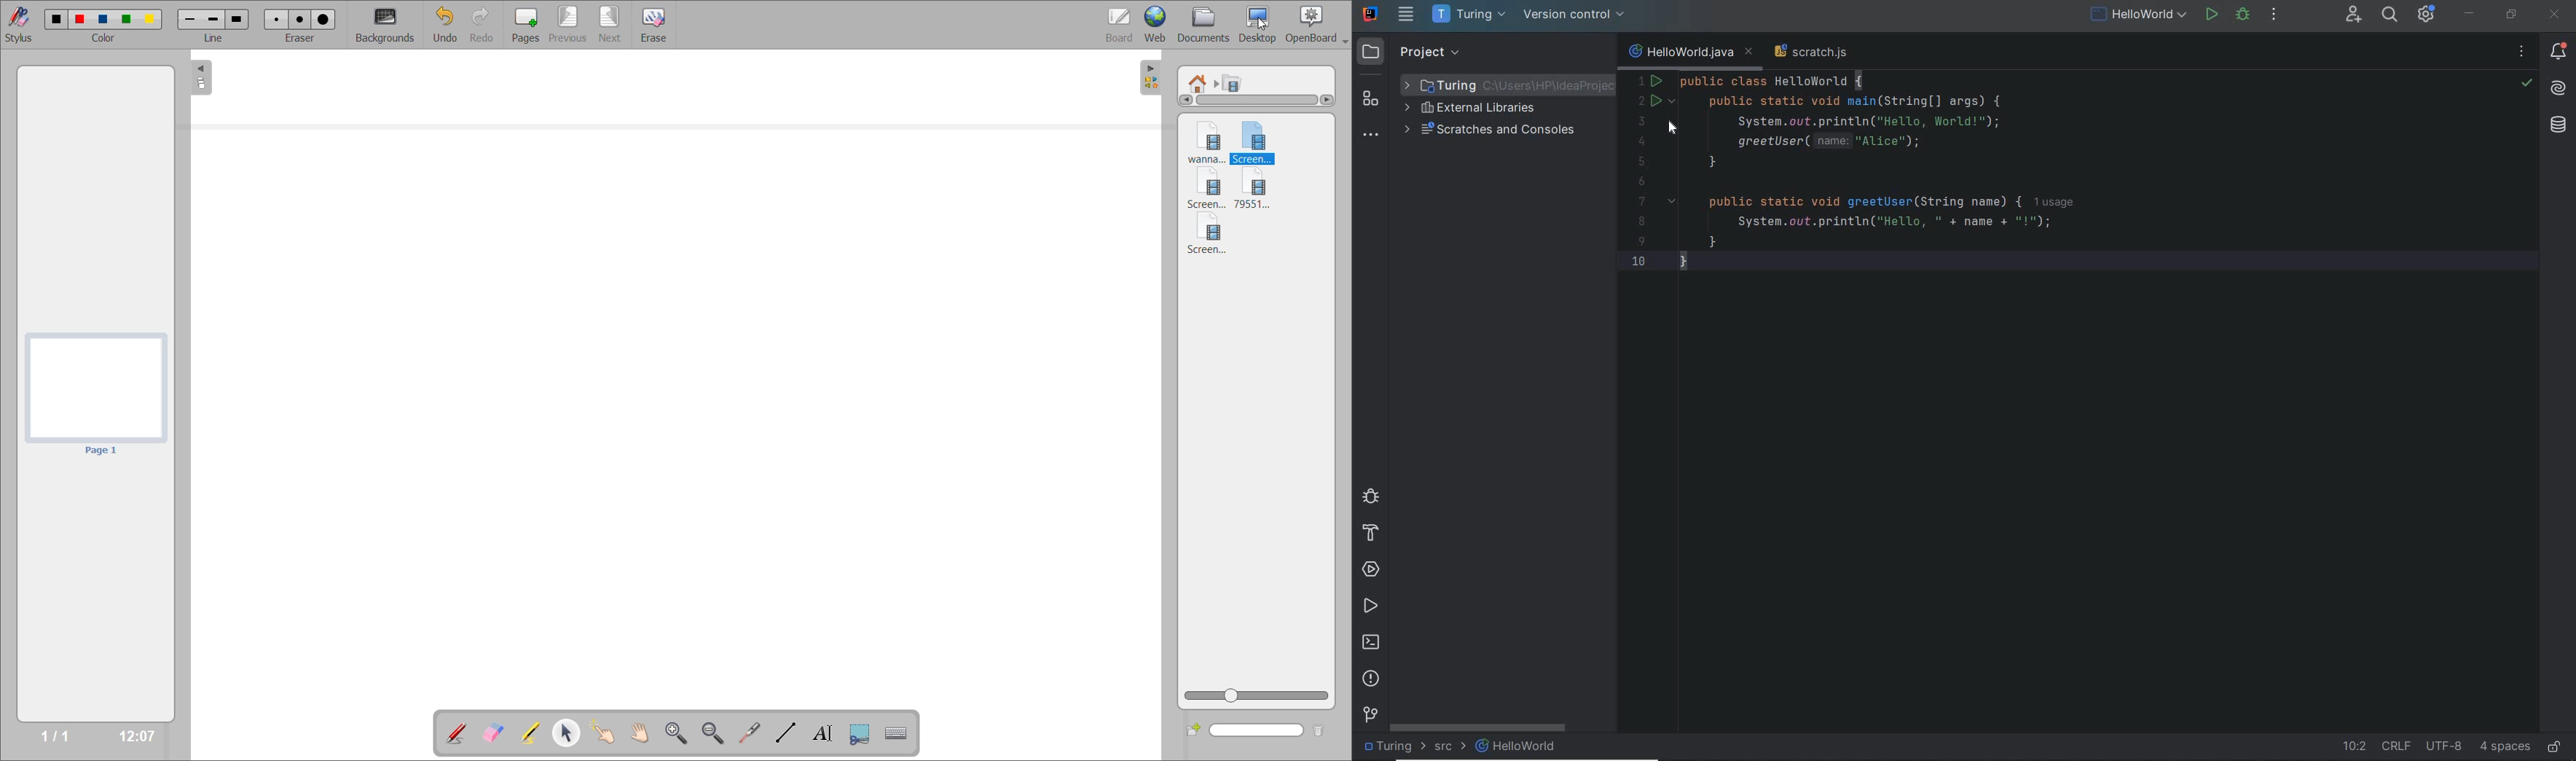  I want to click on video 1, so click(1201, 140).